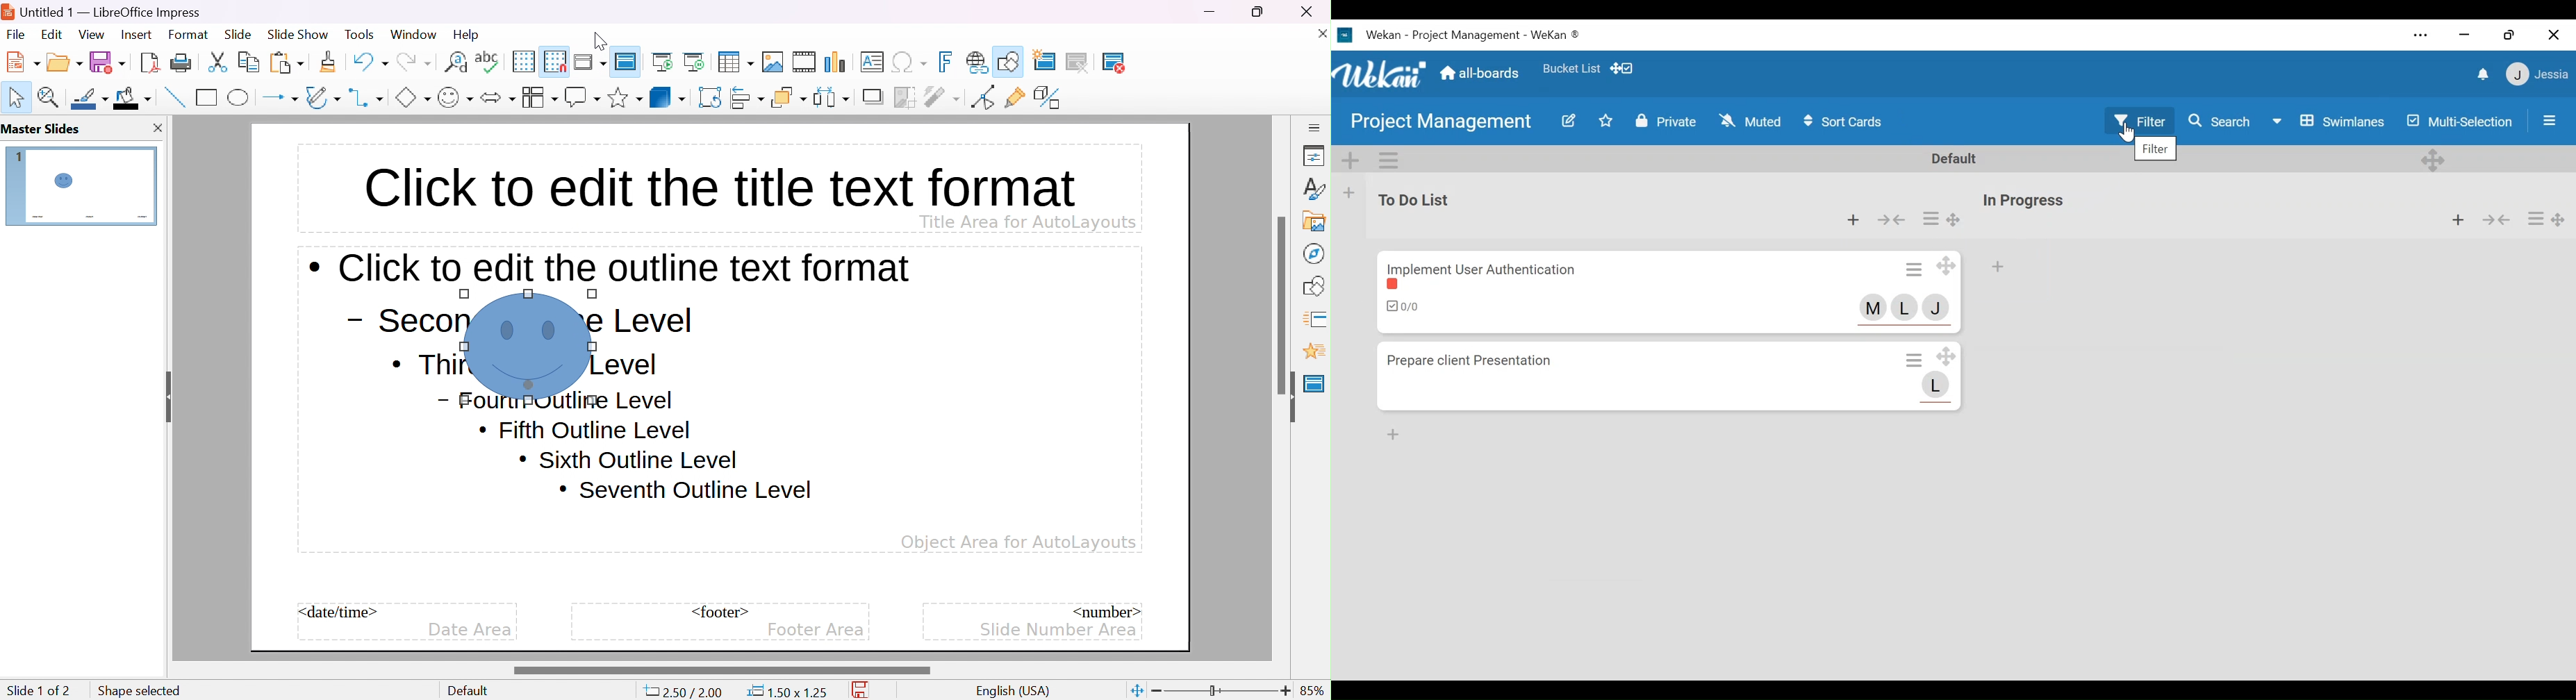  What do you see at coordinates (1314, 157) in the screenshot?
I see `properties` at bounding box center [1314, 157].